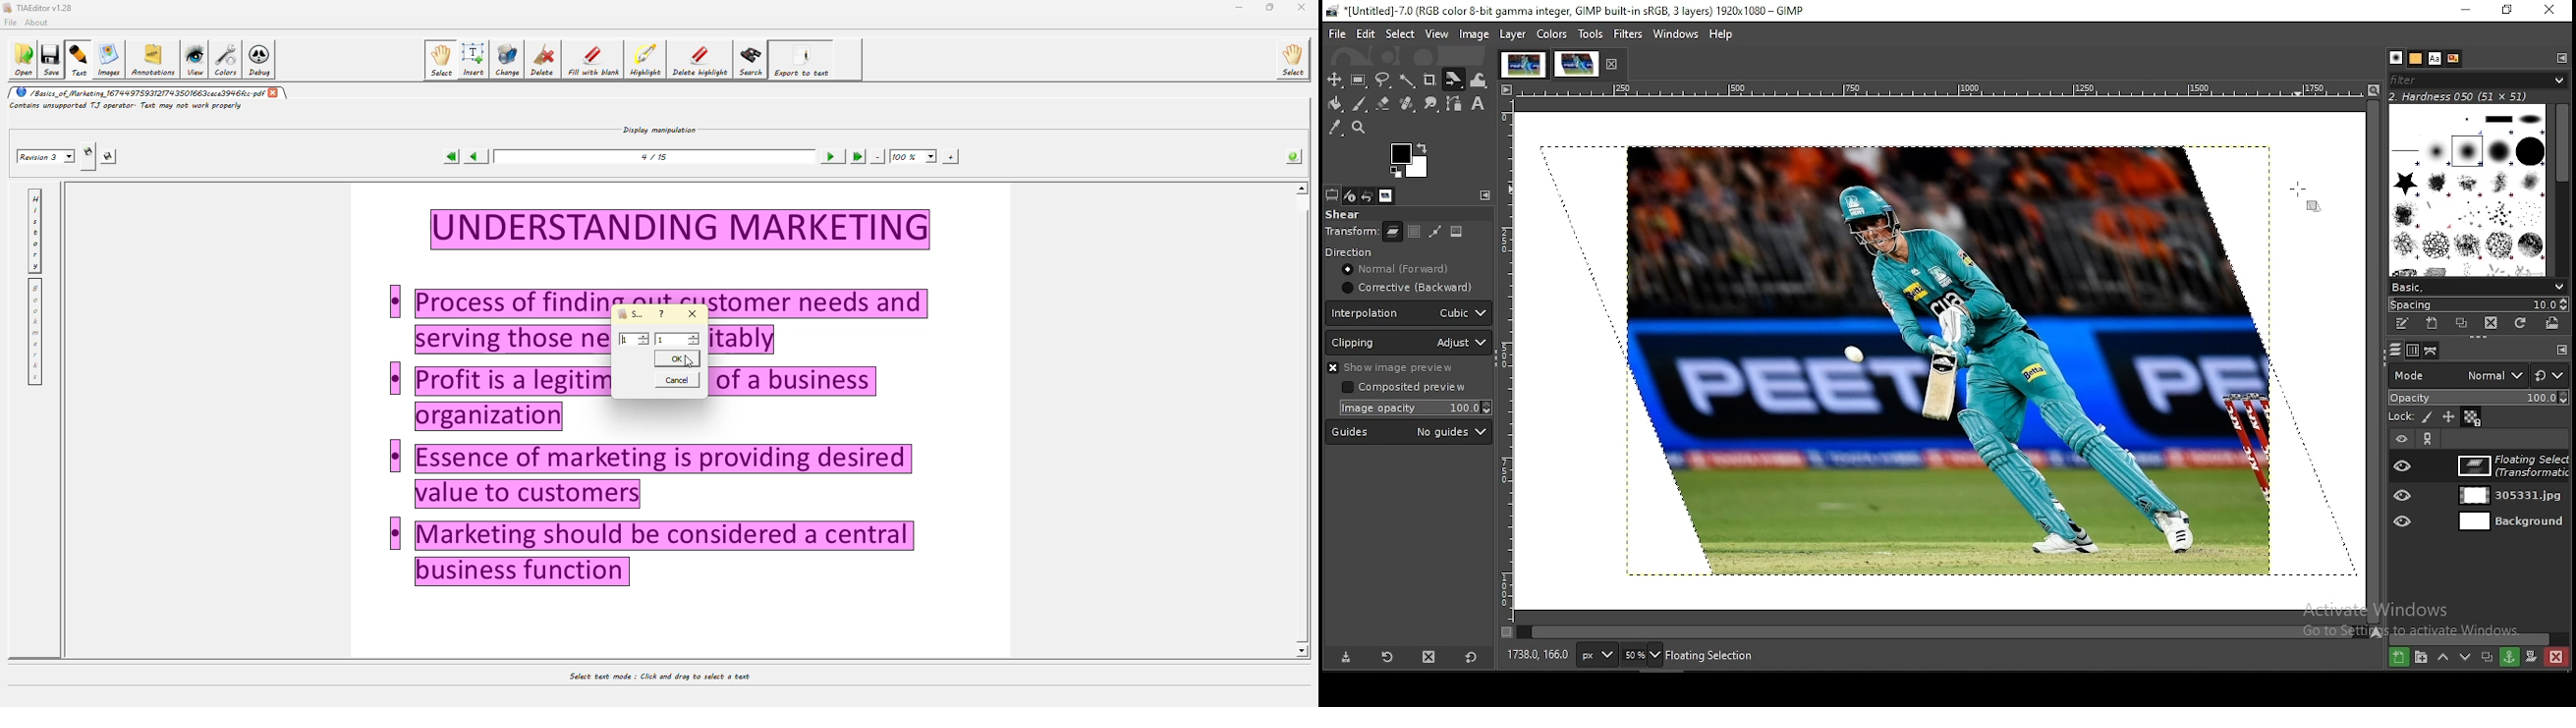 The height and width of the screenshot is (728, 2576). Describe the element at coordinates (1409, 343) in the screenshot. I see `clipping` at that location.